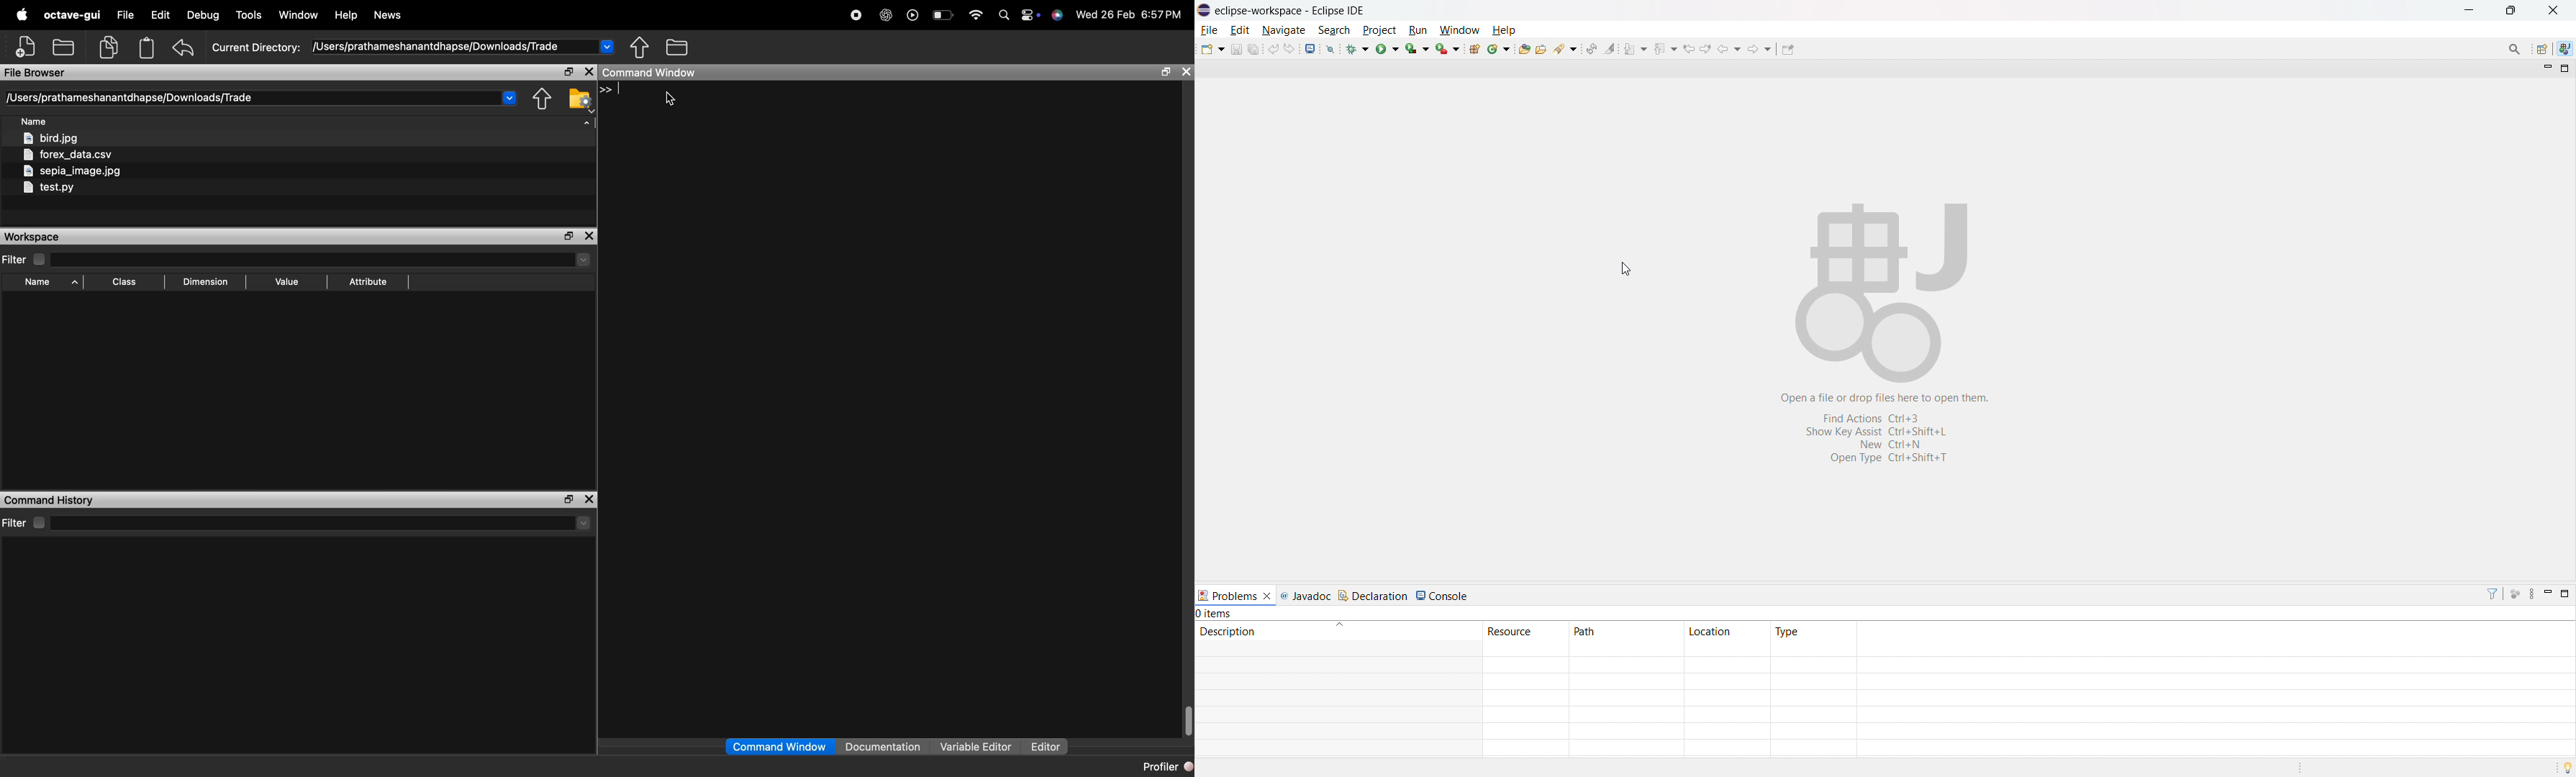  I want to click on tools, so click(251, 15).